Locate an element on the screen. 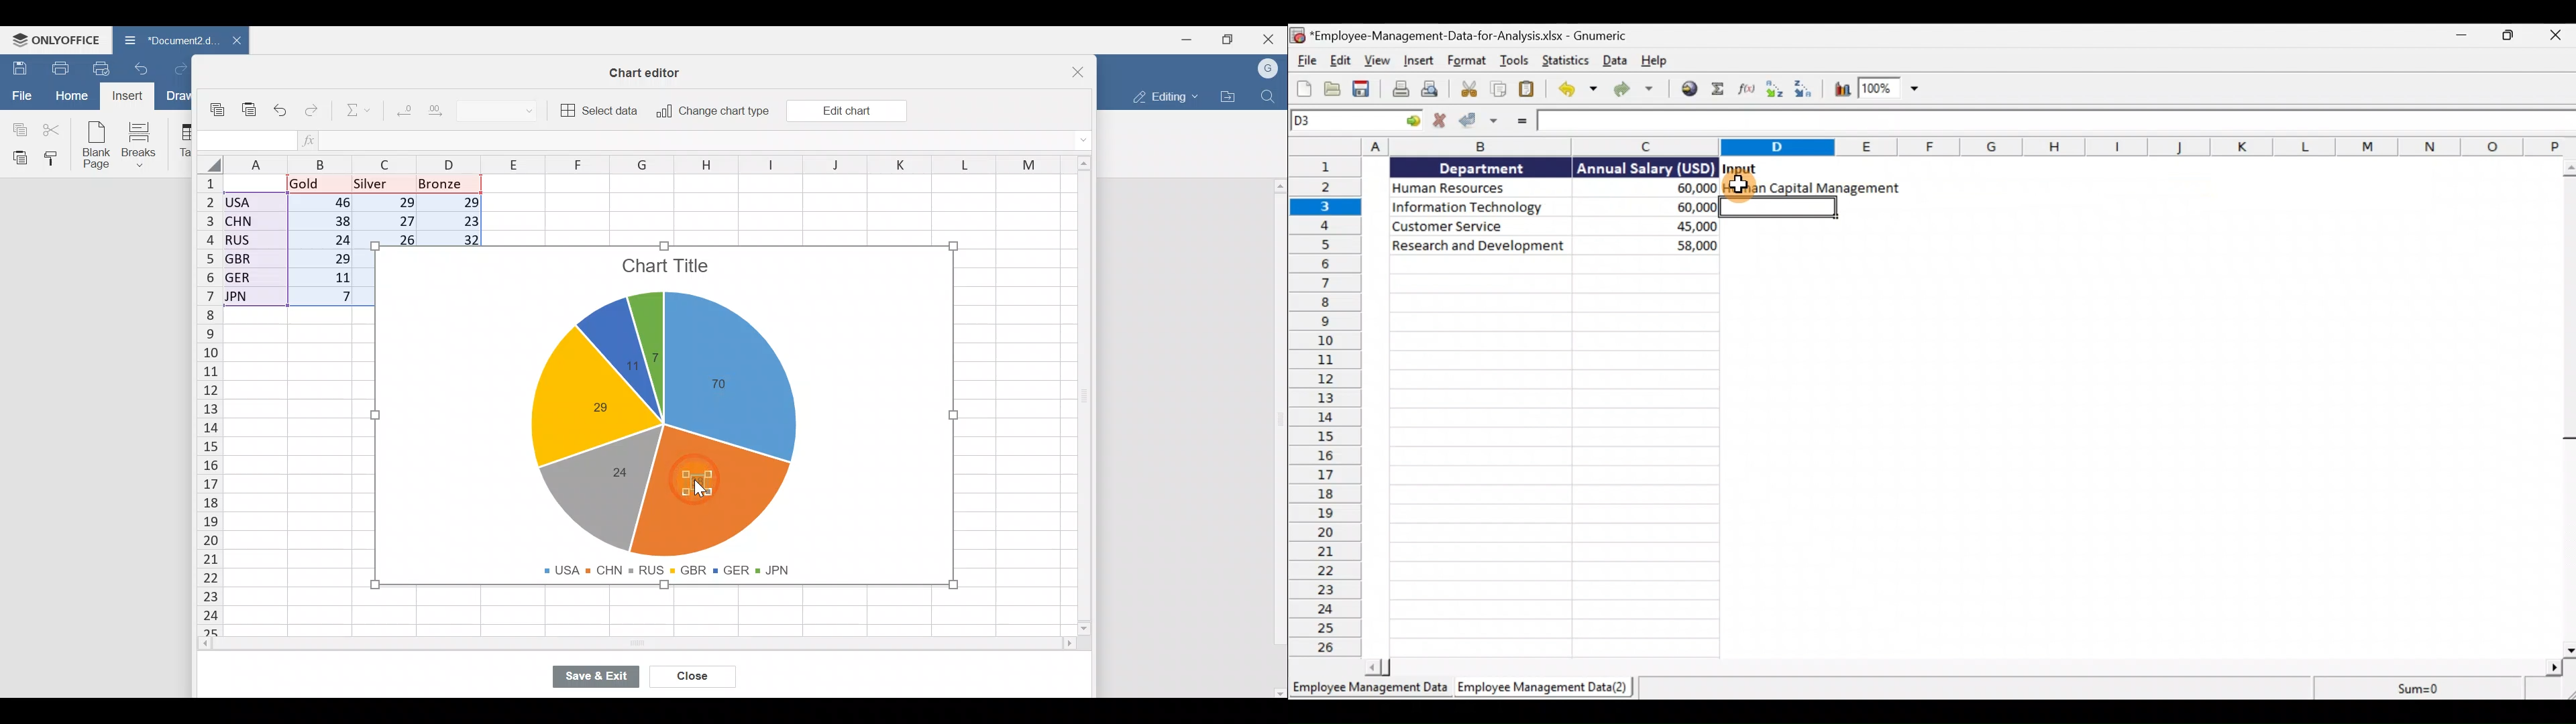 This screenshot has height=728, width=2576. Chart label is located at coordinates (655, 349).